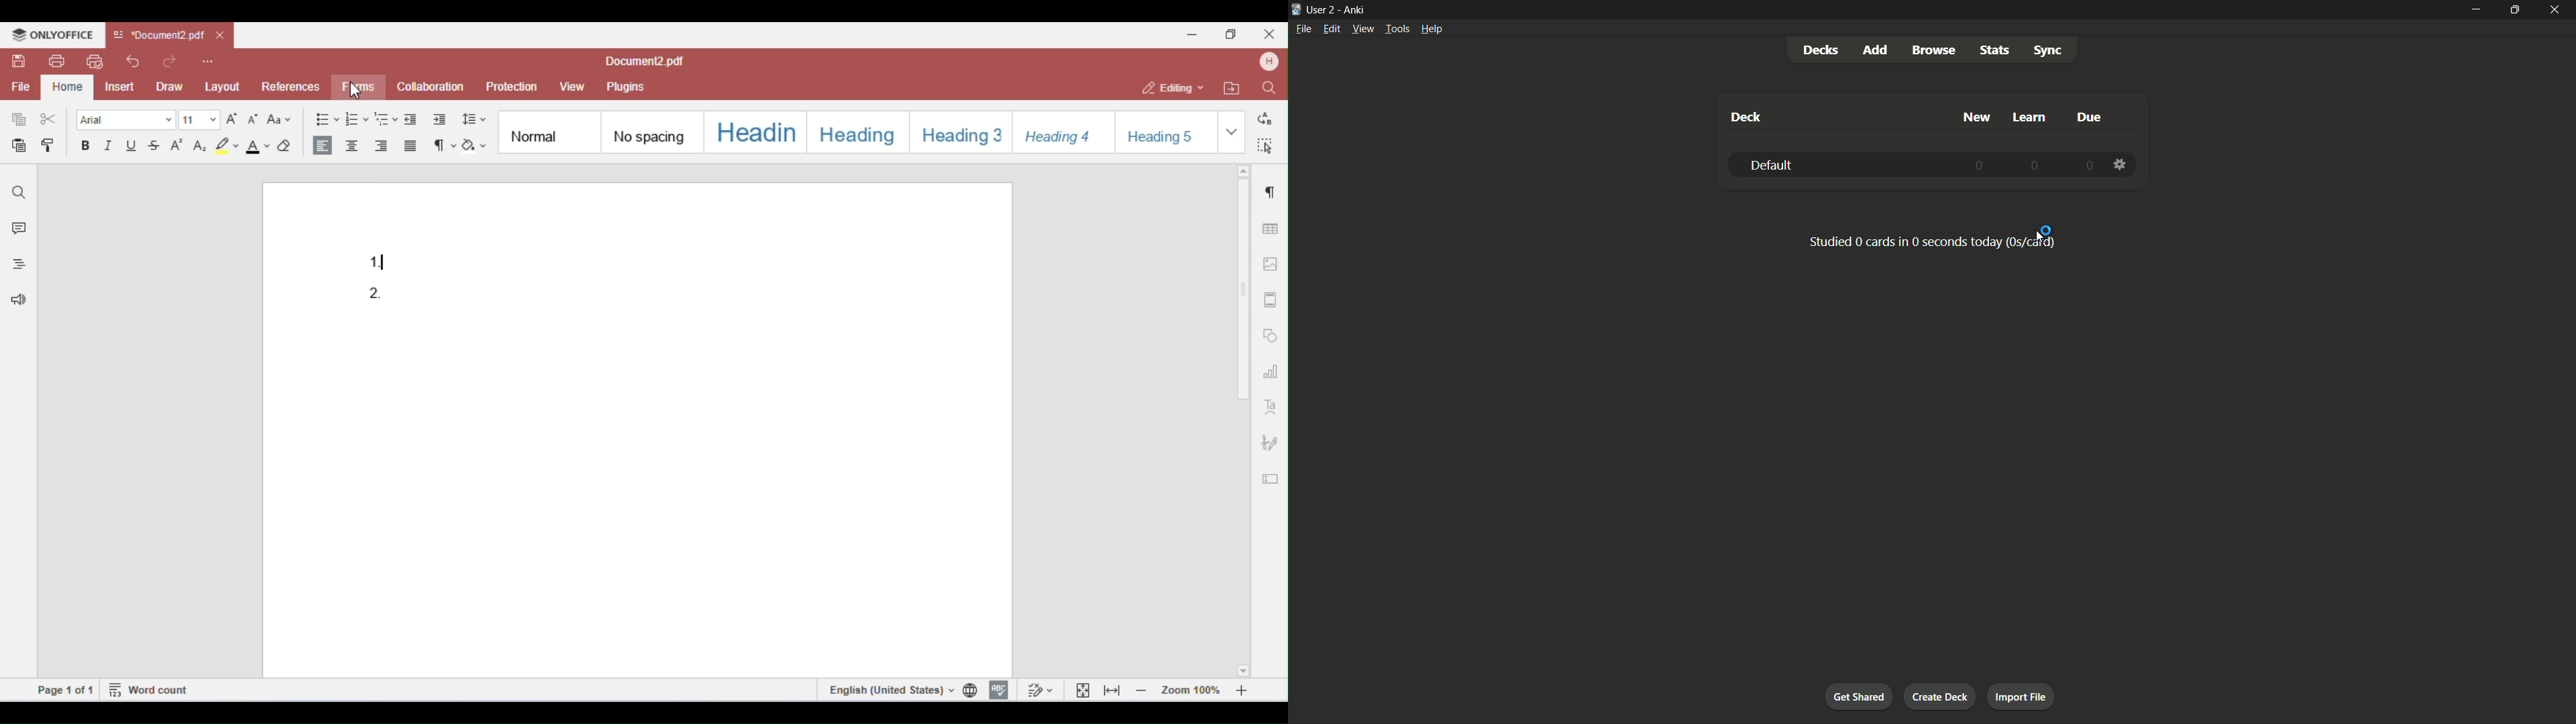  What do you see at coordinates (1981, 164) in the screenshot?
I see `0` at bounding box center [1981, 164].